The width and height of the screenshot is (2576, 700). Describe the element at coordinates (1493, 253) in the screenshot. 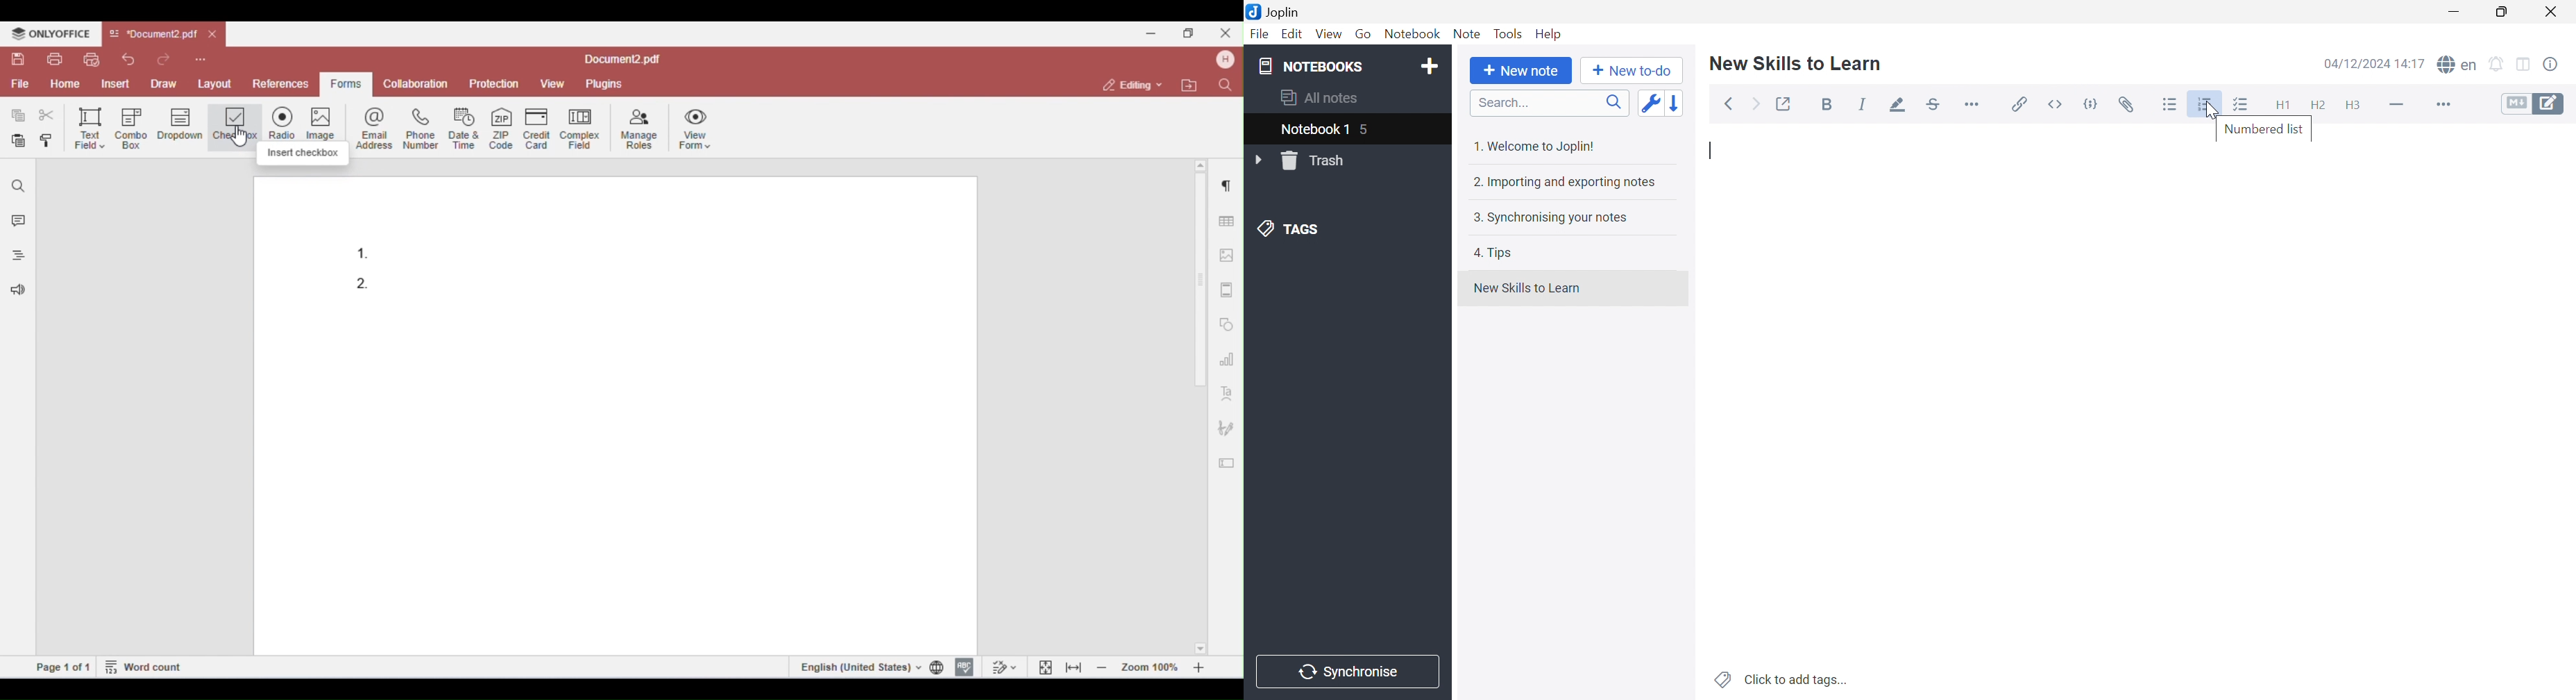

I see `4. Tips` at that location.